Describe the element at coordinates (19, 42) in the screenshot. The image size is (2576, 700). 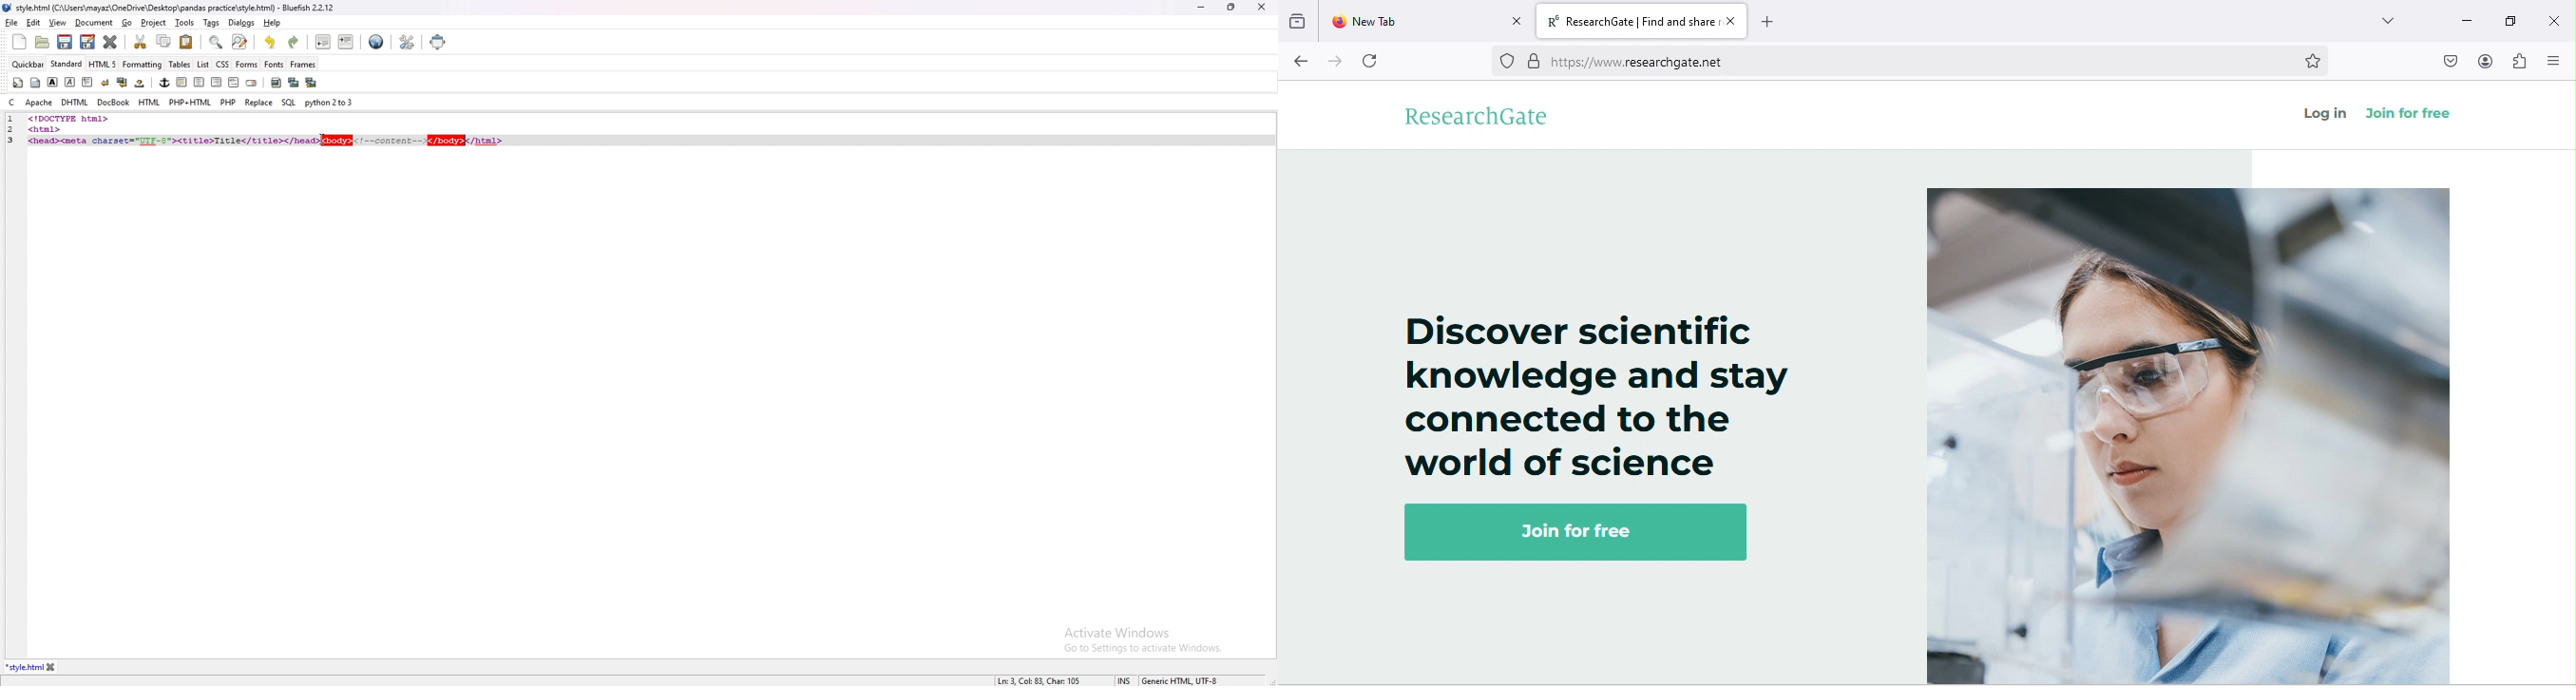
I see `new` at that location.